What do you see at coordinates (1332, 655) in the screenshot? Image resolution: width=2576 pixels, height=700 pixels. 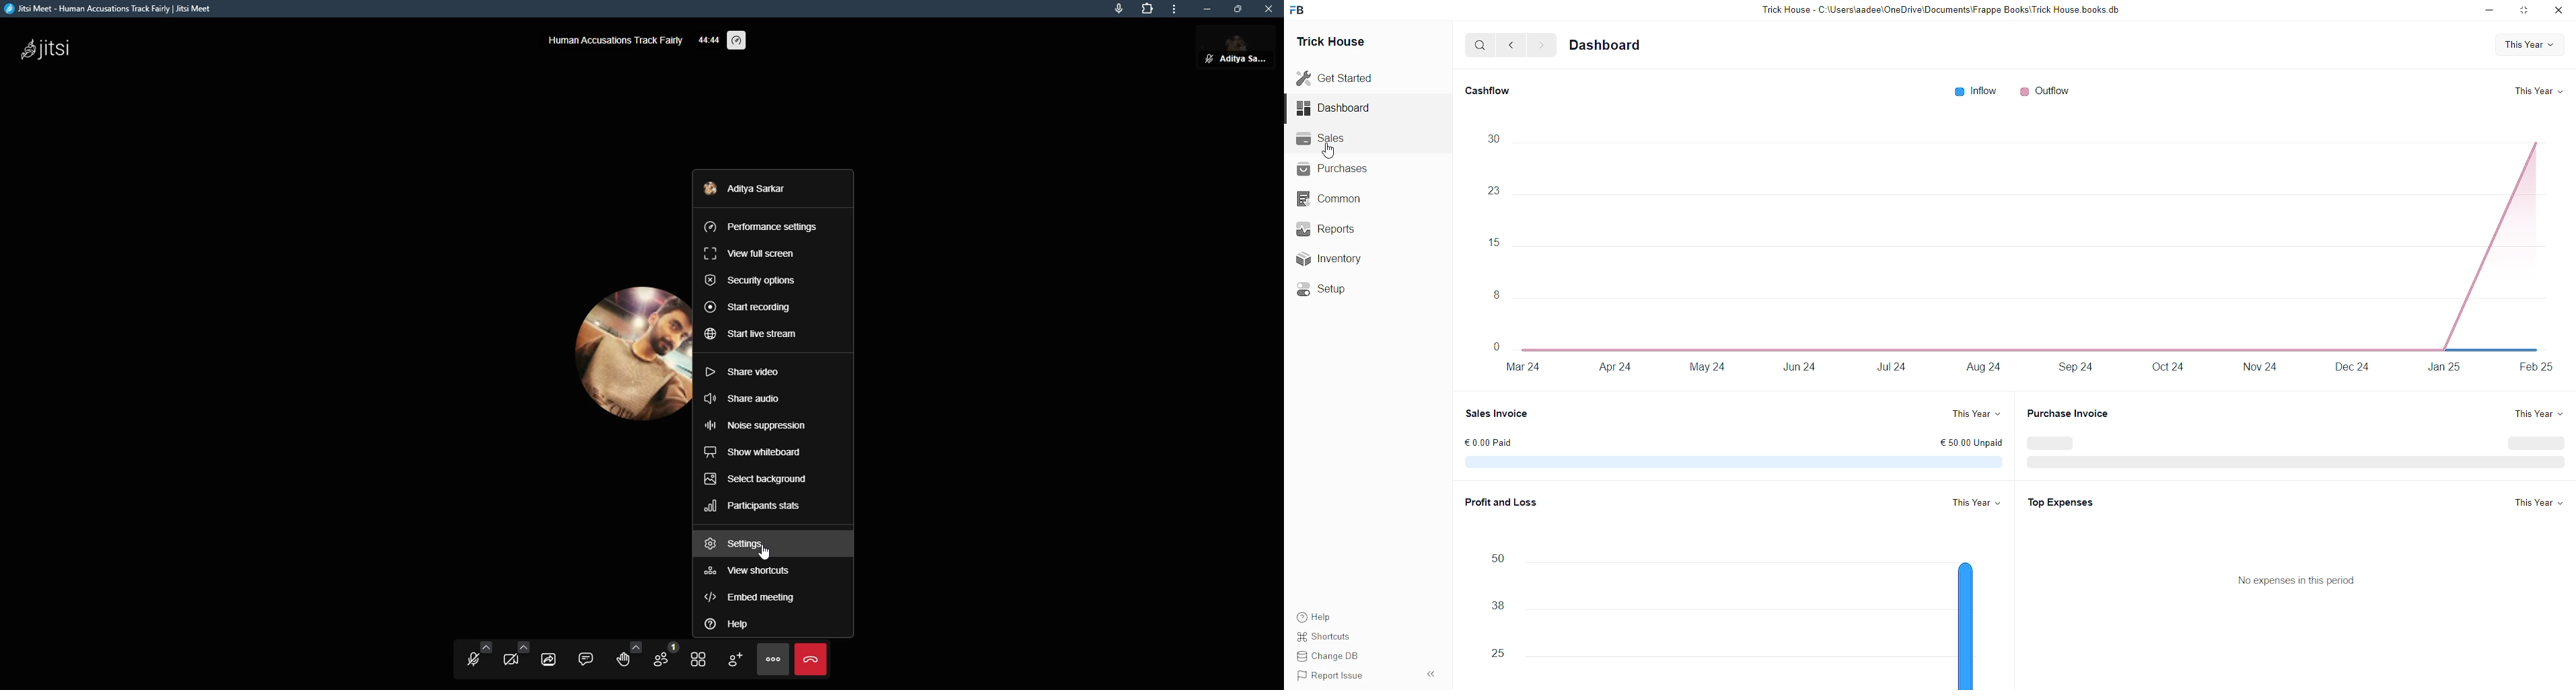 I see `Change DB` at bounding box center [1332, 655].